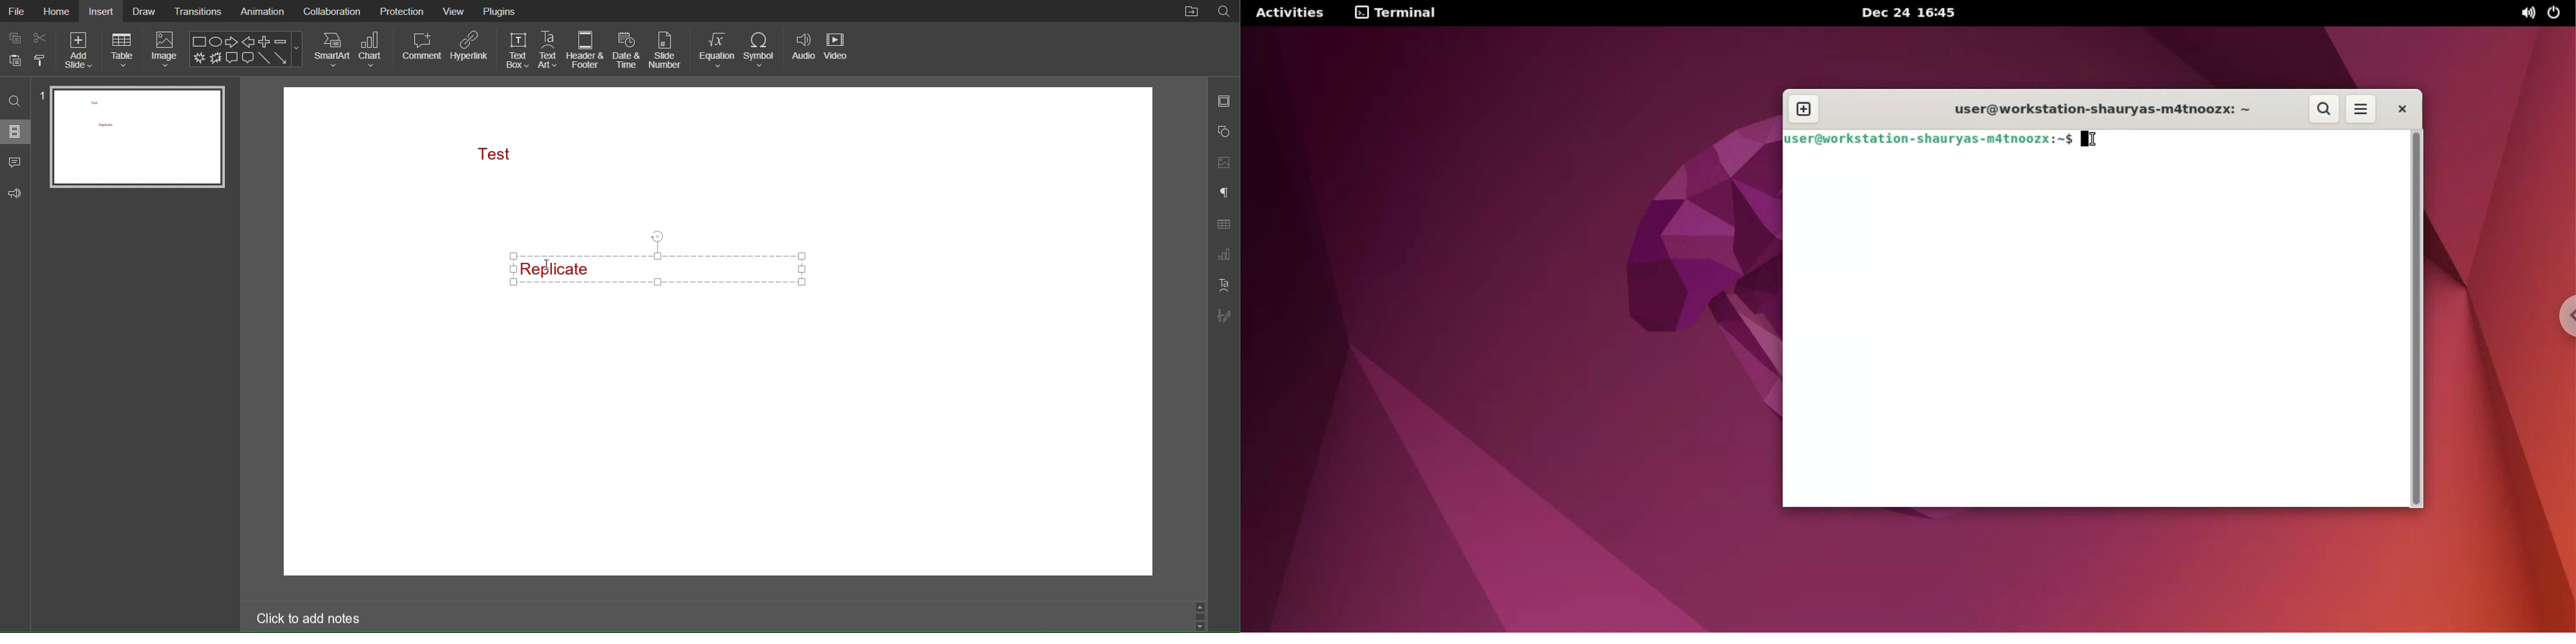  What do you see at coordinates (471, 50) in the screenshot?
I see `Hyperlink` at bounding box center [471, 50].